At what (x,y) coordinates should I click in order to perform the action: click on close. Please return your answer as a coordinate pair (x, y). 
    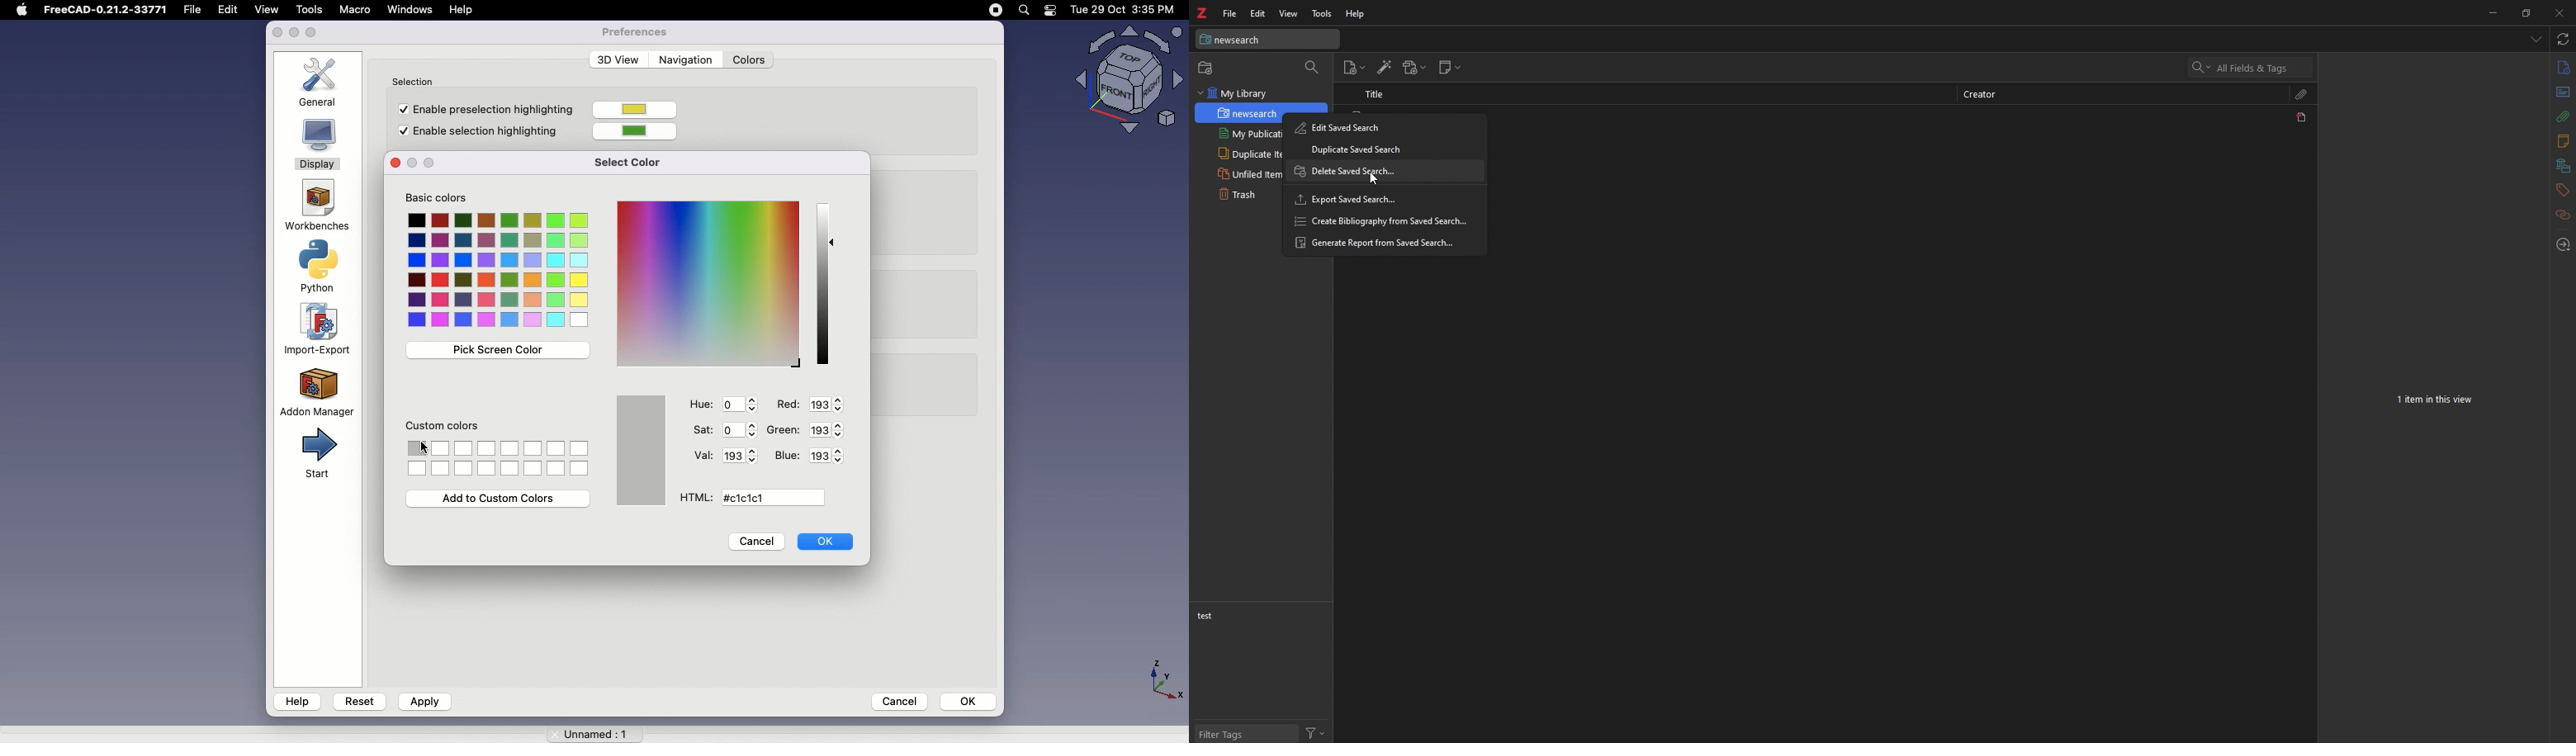
    Looking at the image, I should click on (277, 33).